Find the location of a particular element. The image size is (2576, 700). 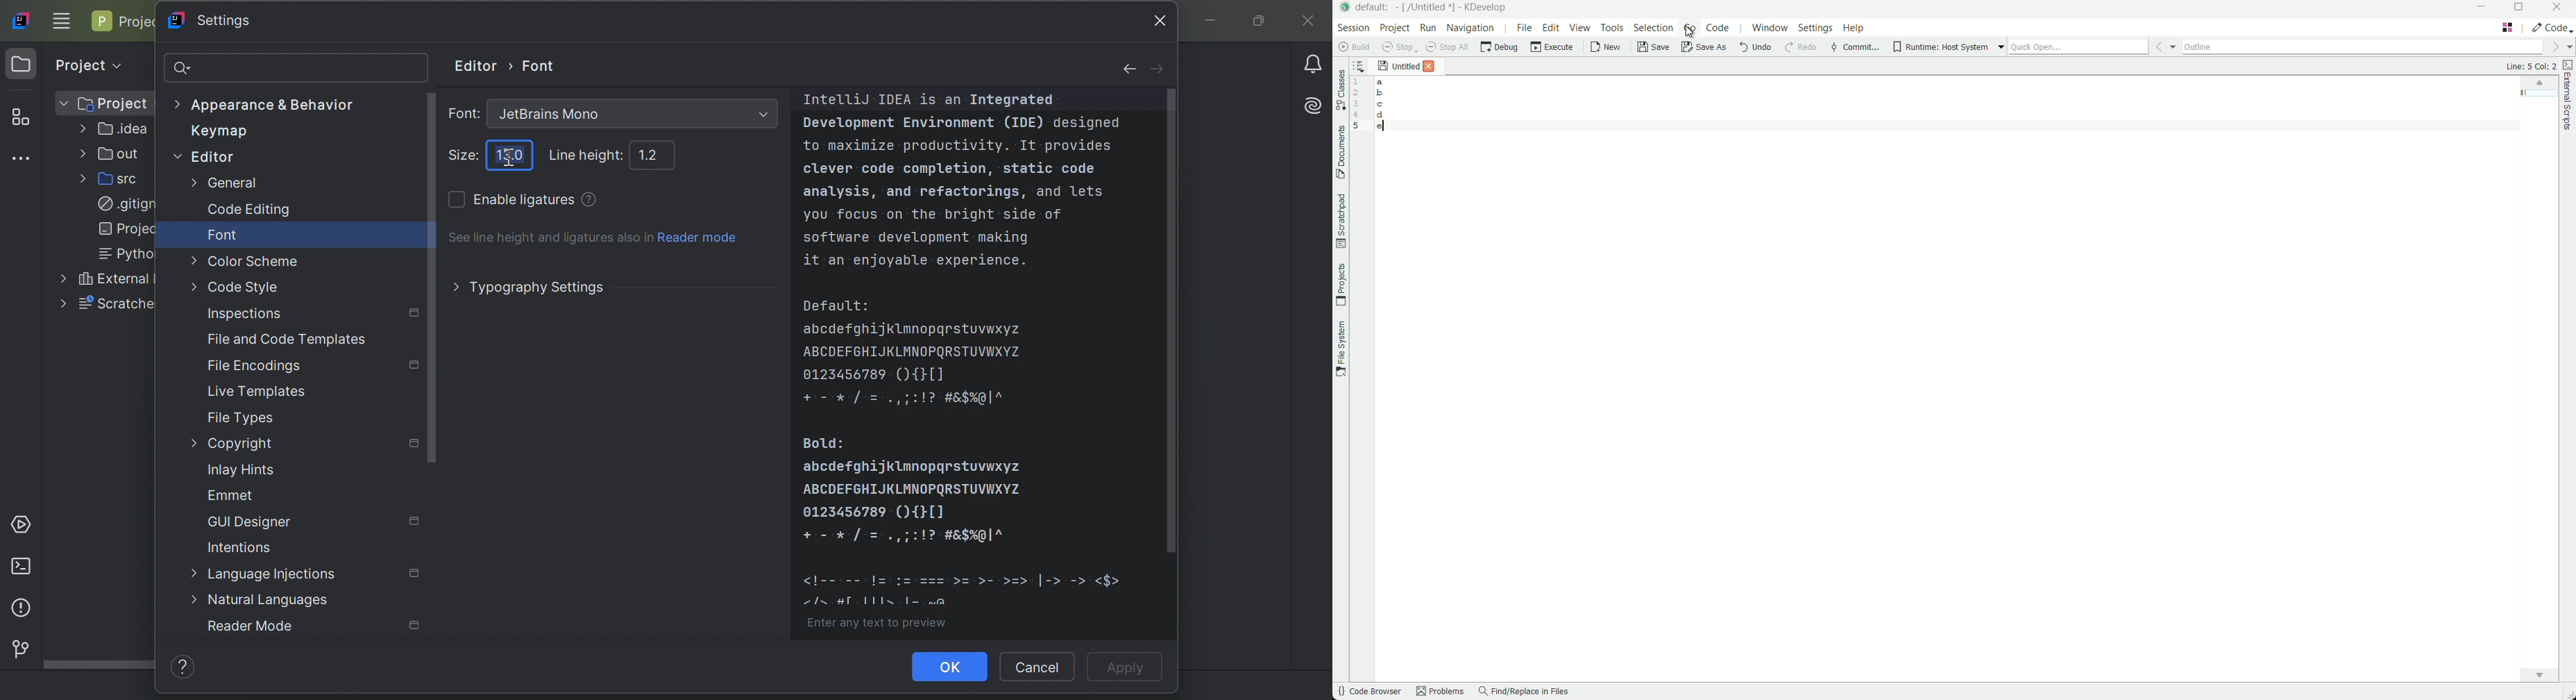

Pytho is located at coordinates (121, 253).